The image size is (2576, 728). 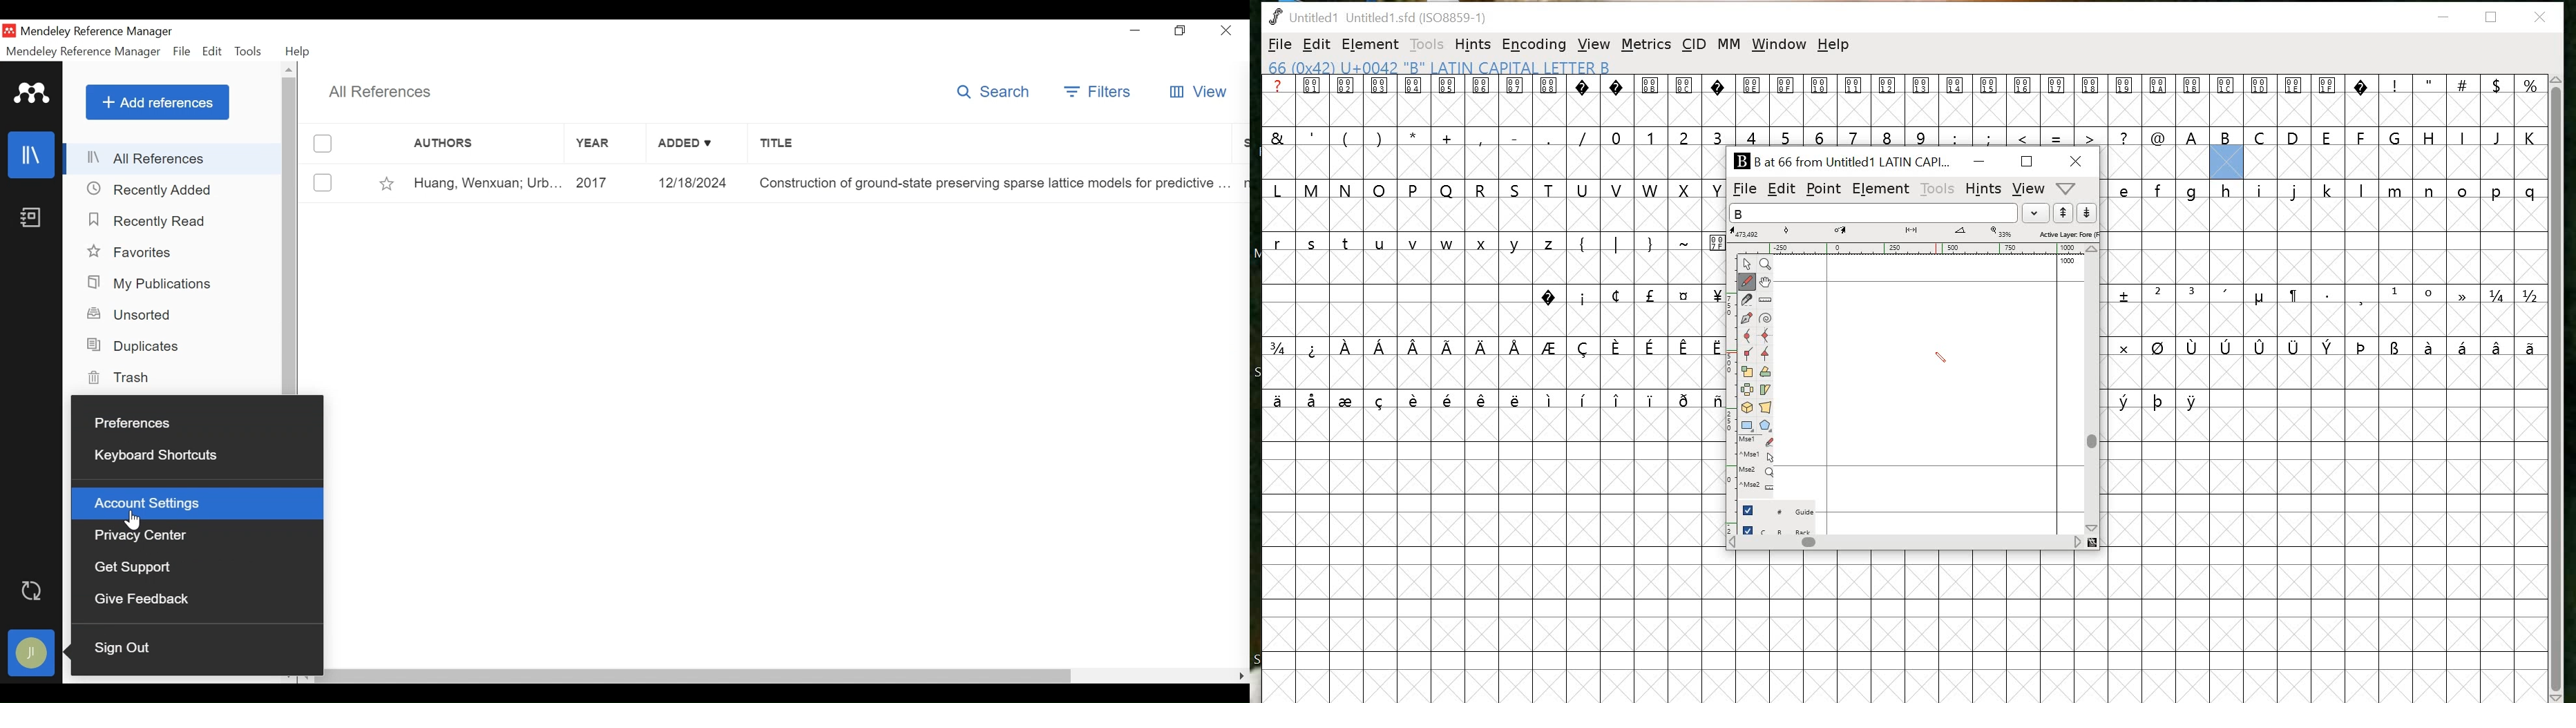 I want to click on Mendeley Reference Manager, so click(x=84, y=52).